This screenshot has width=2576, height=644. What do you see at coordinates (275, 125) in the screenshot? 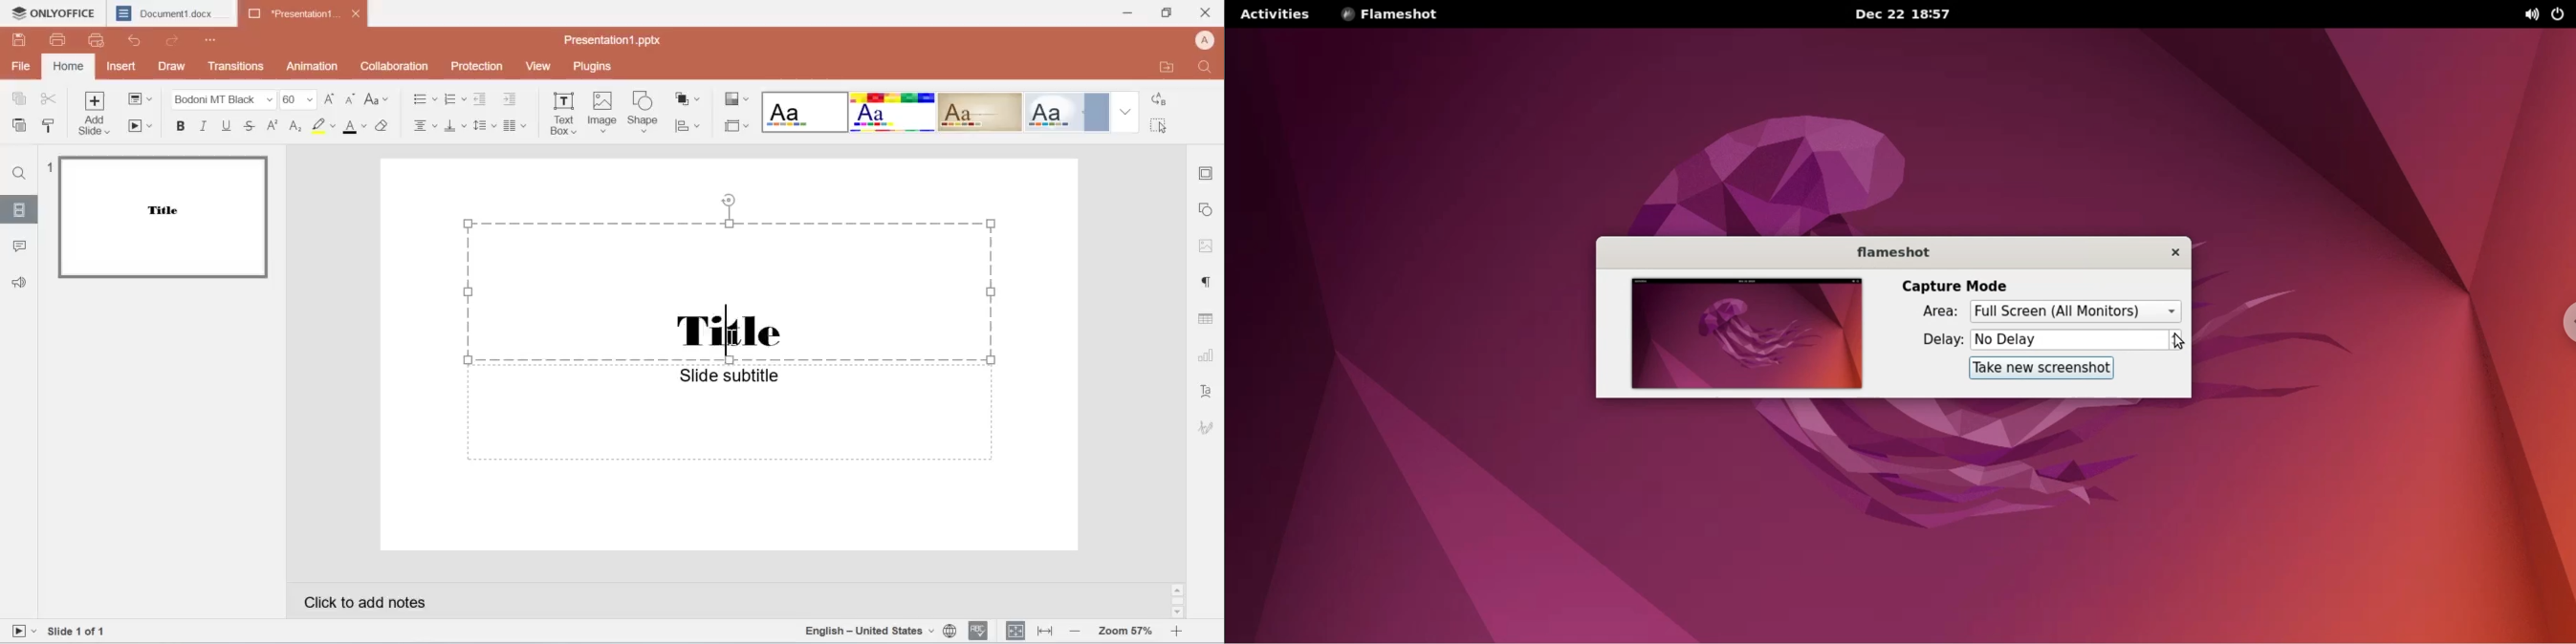
I see `raised to` at bounding box center [275, 125].